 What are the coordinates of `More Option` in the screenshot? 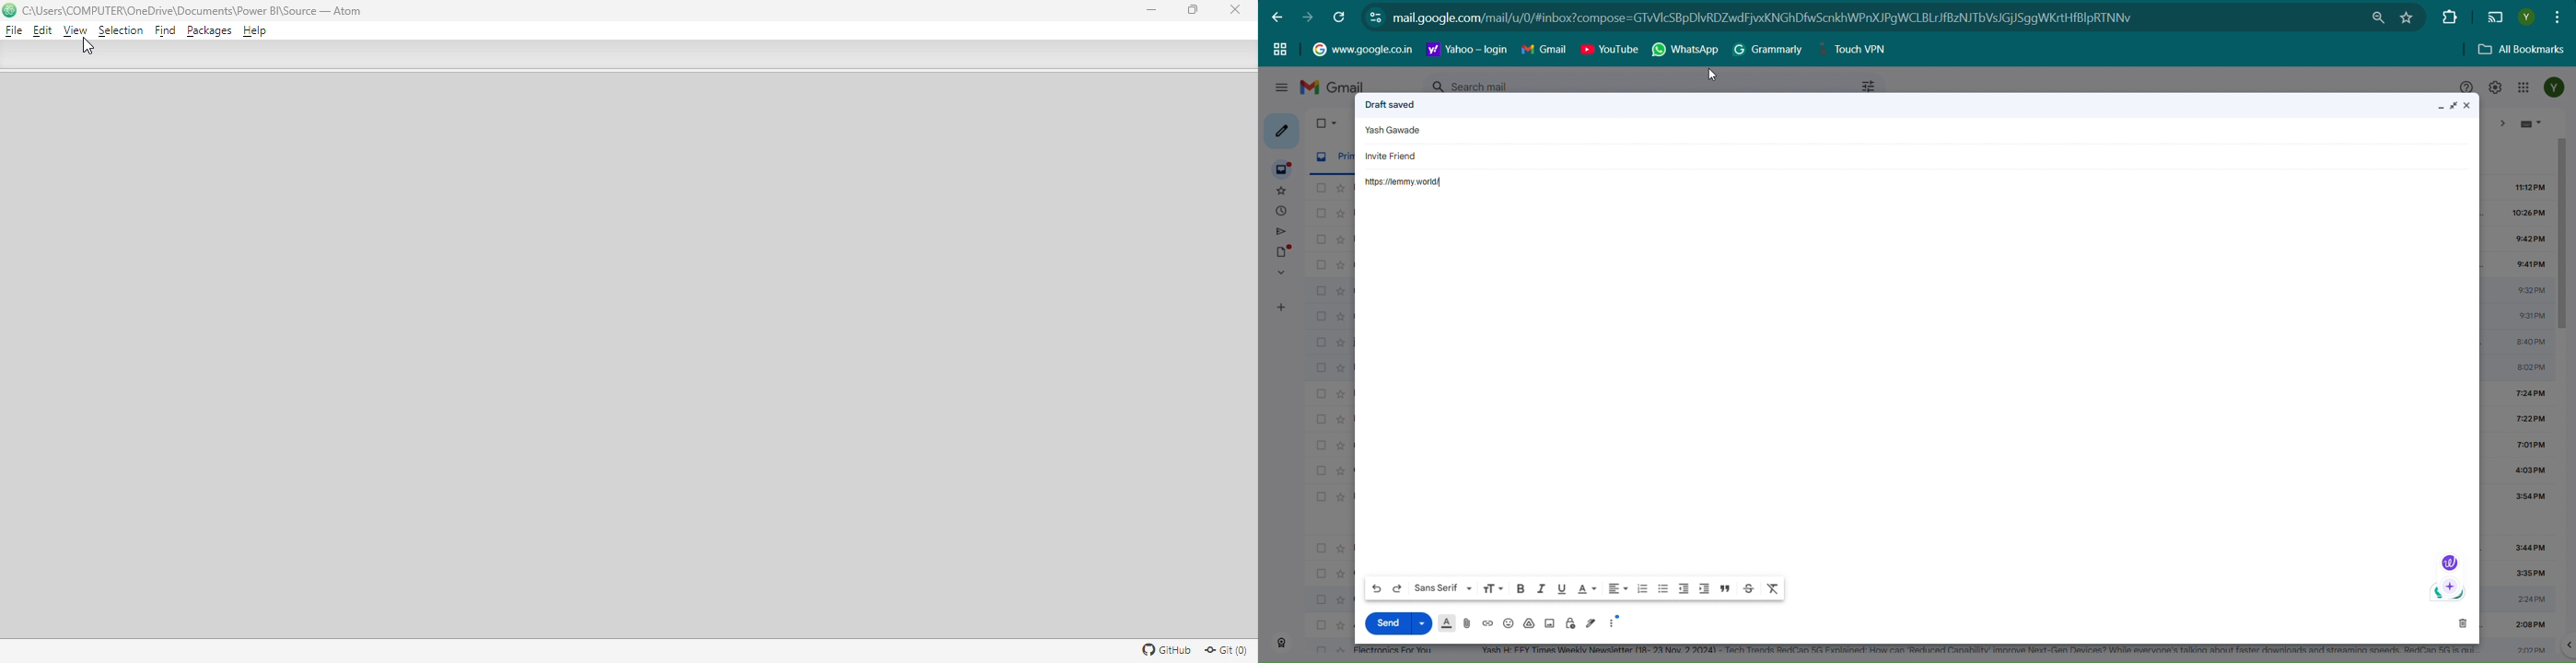 It's located at (1616, 621).